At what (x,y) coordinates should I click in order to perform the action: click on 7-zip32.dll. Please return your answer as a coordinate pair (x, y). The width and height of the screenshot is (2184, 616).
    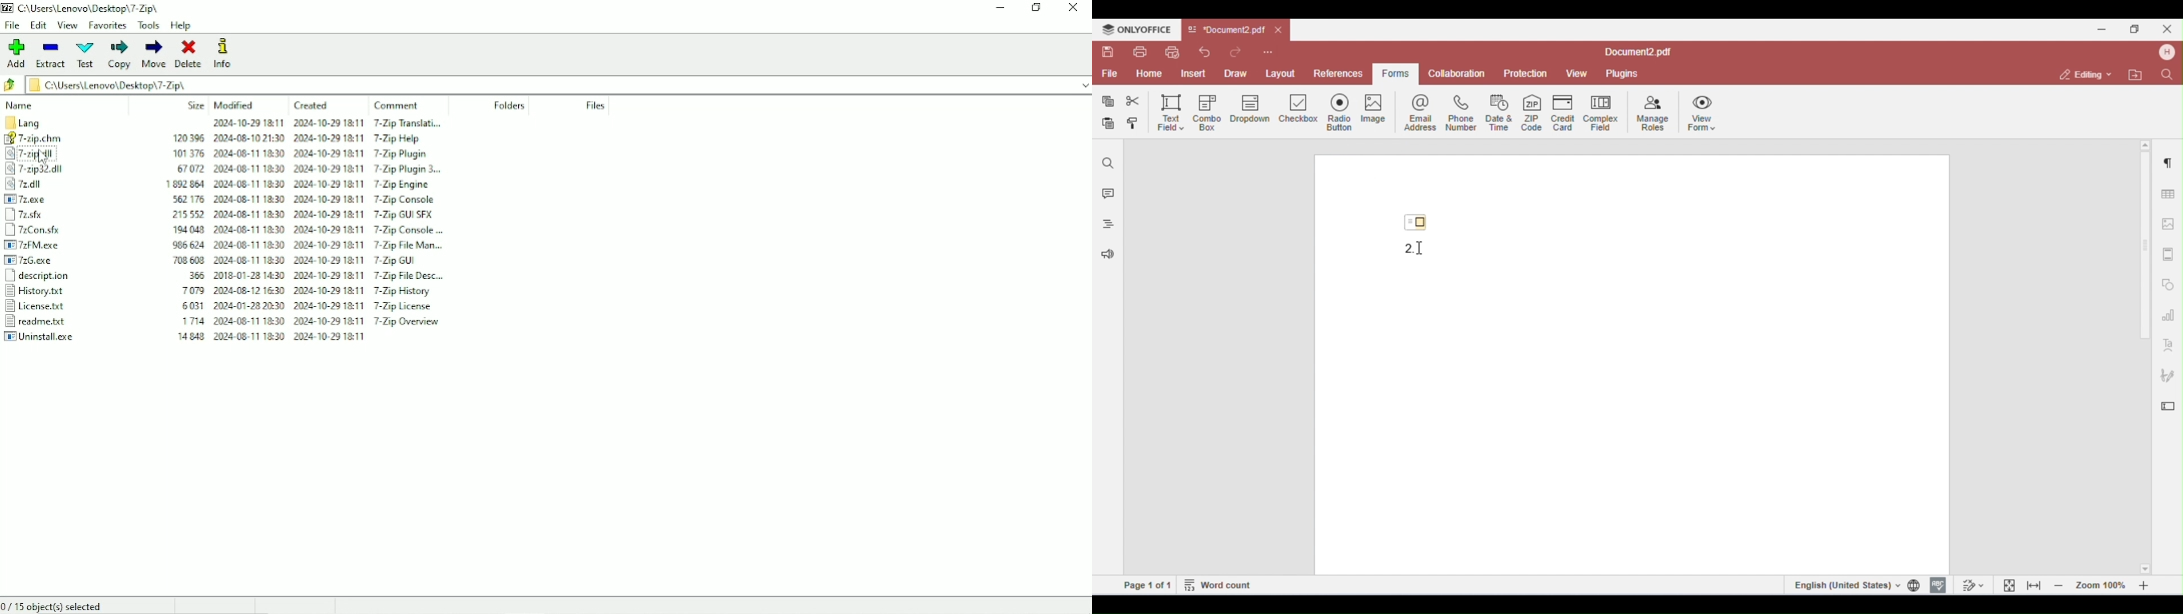
    Looking at the image, I should click on (222, 169).